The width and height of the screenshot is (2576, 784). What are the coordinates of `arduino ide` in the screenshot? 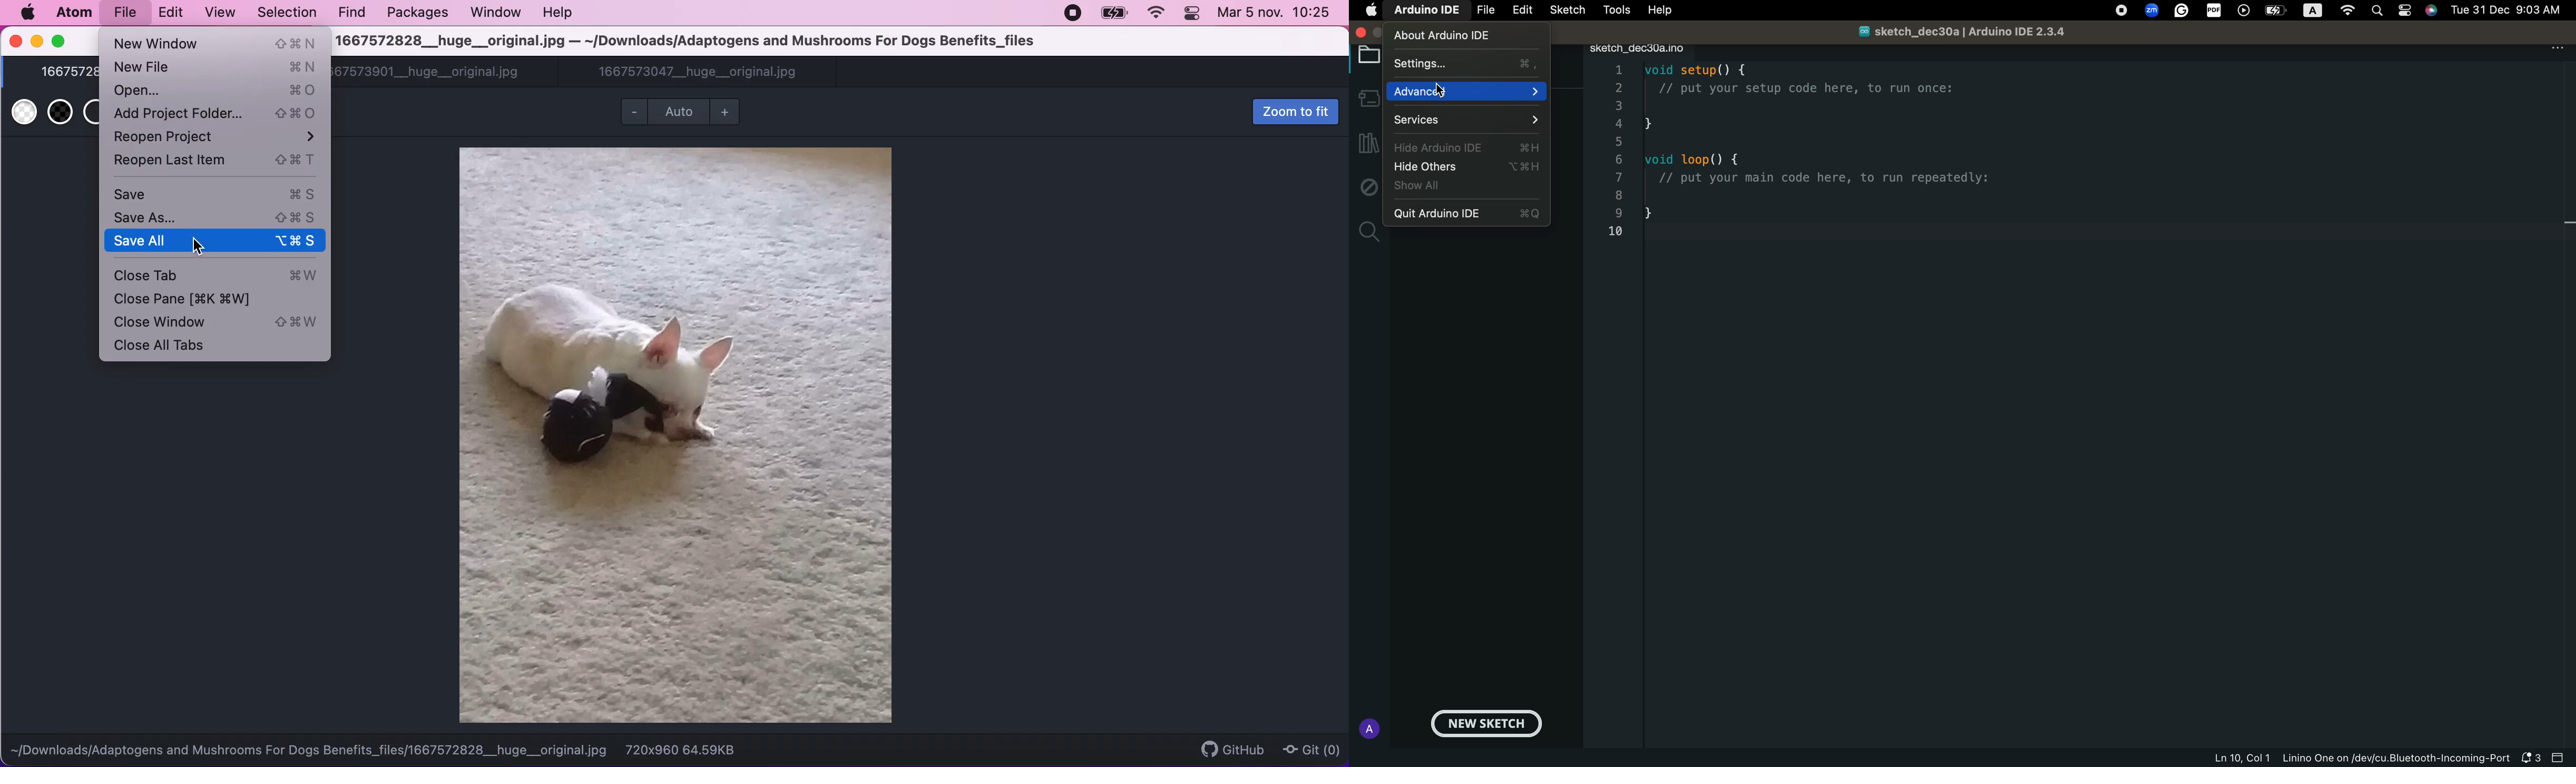 It's located at (1421, 12).